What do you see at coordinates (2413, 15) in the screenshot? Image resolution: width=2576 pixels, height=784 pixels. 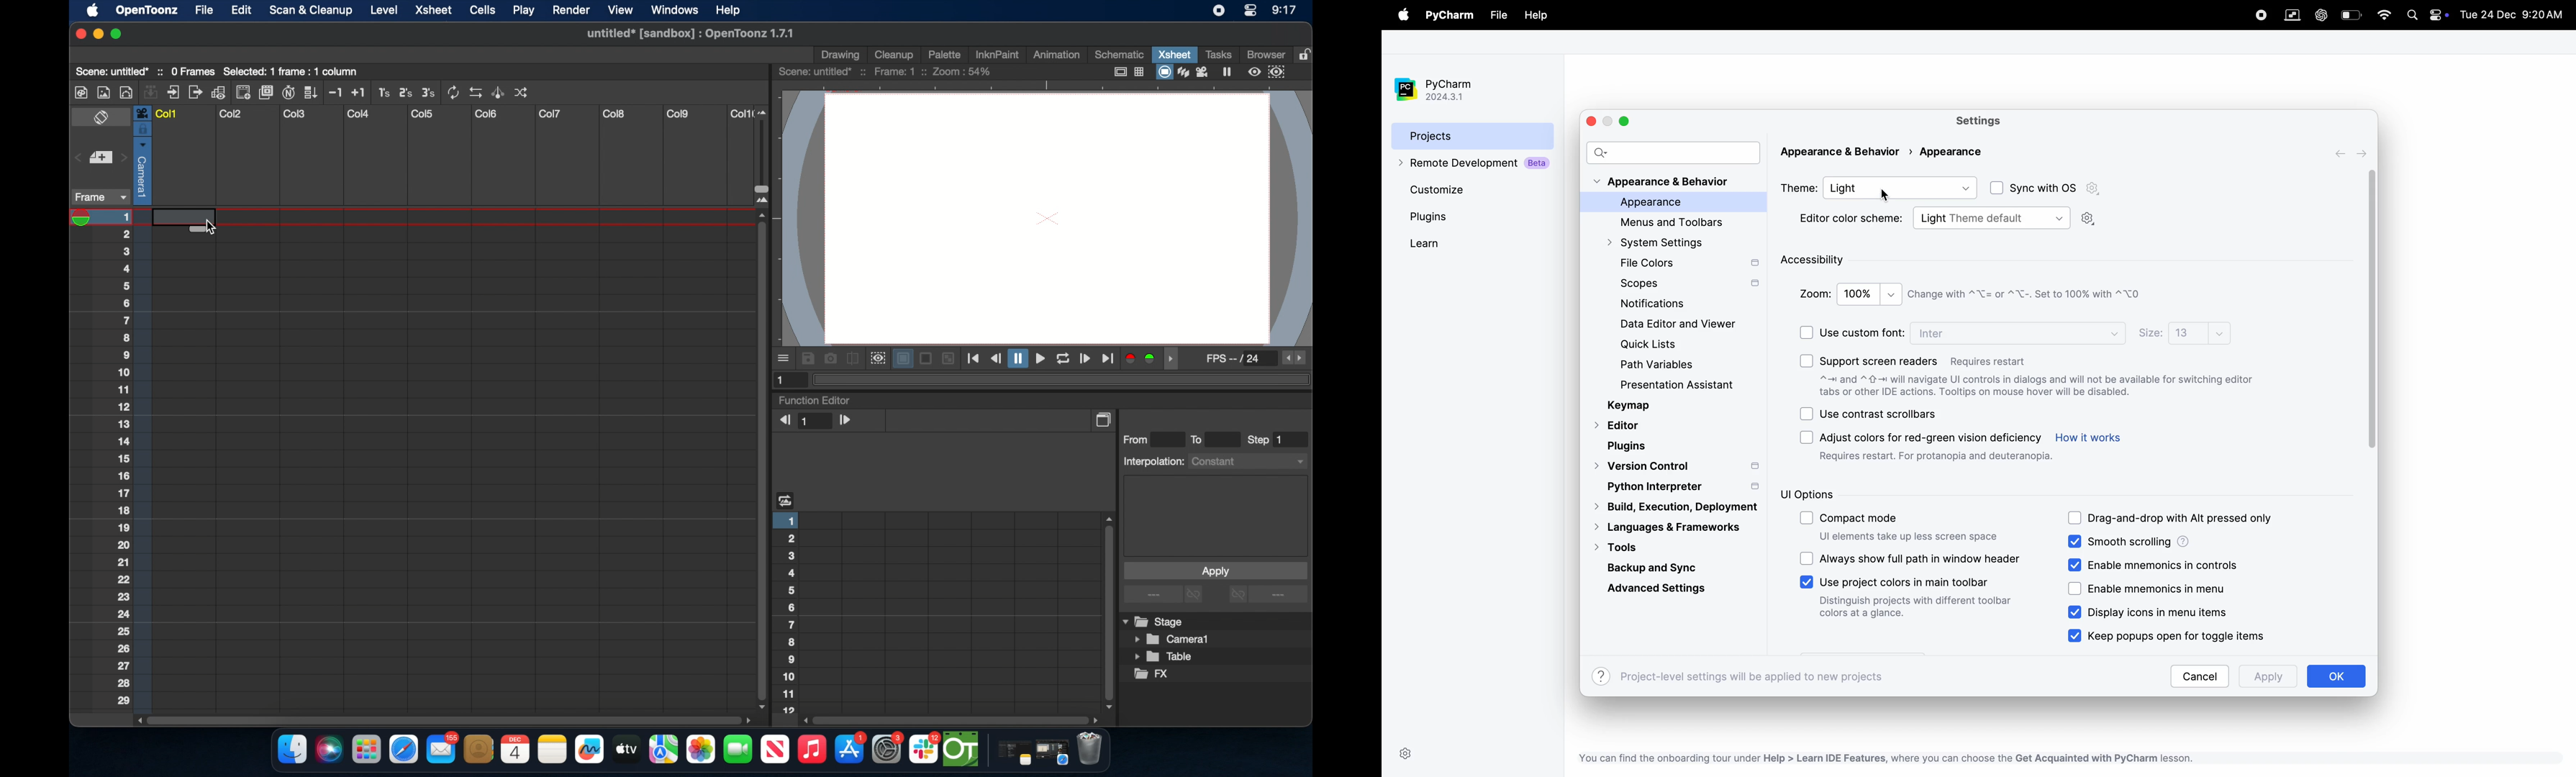 I see `spotlight search` at bounding box center [2413, 15].